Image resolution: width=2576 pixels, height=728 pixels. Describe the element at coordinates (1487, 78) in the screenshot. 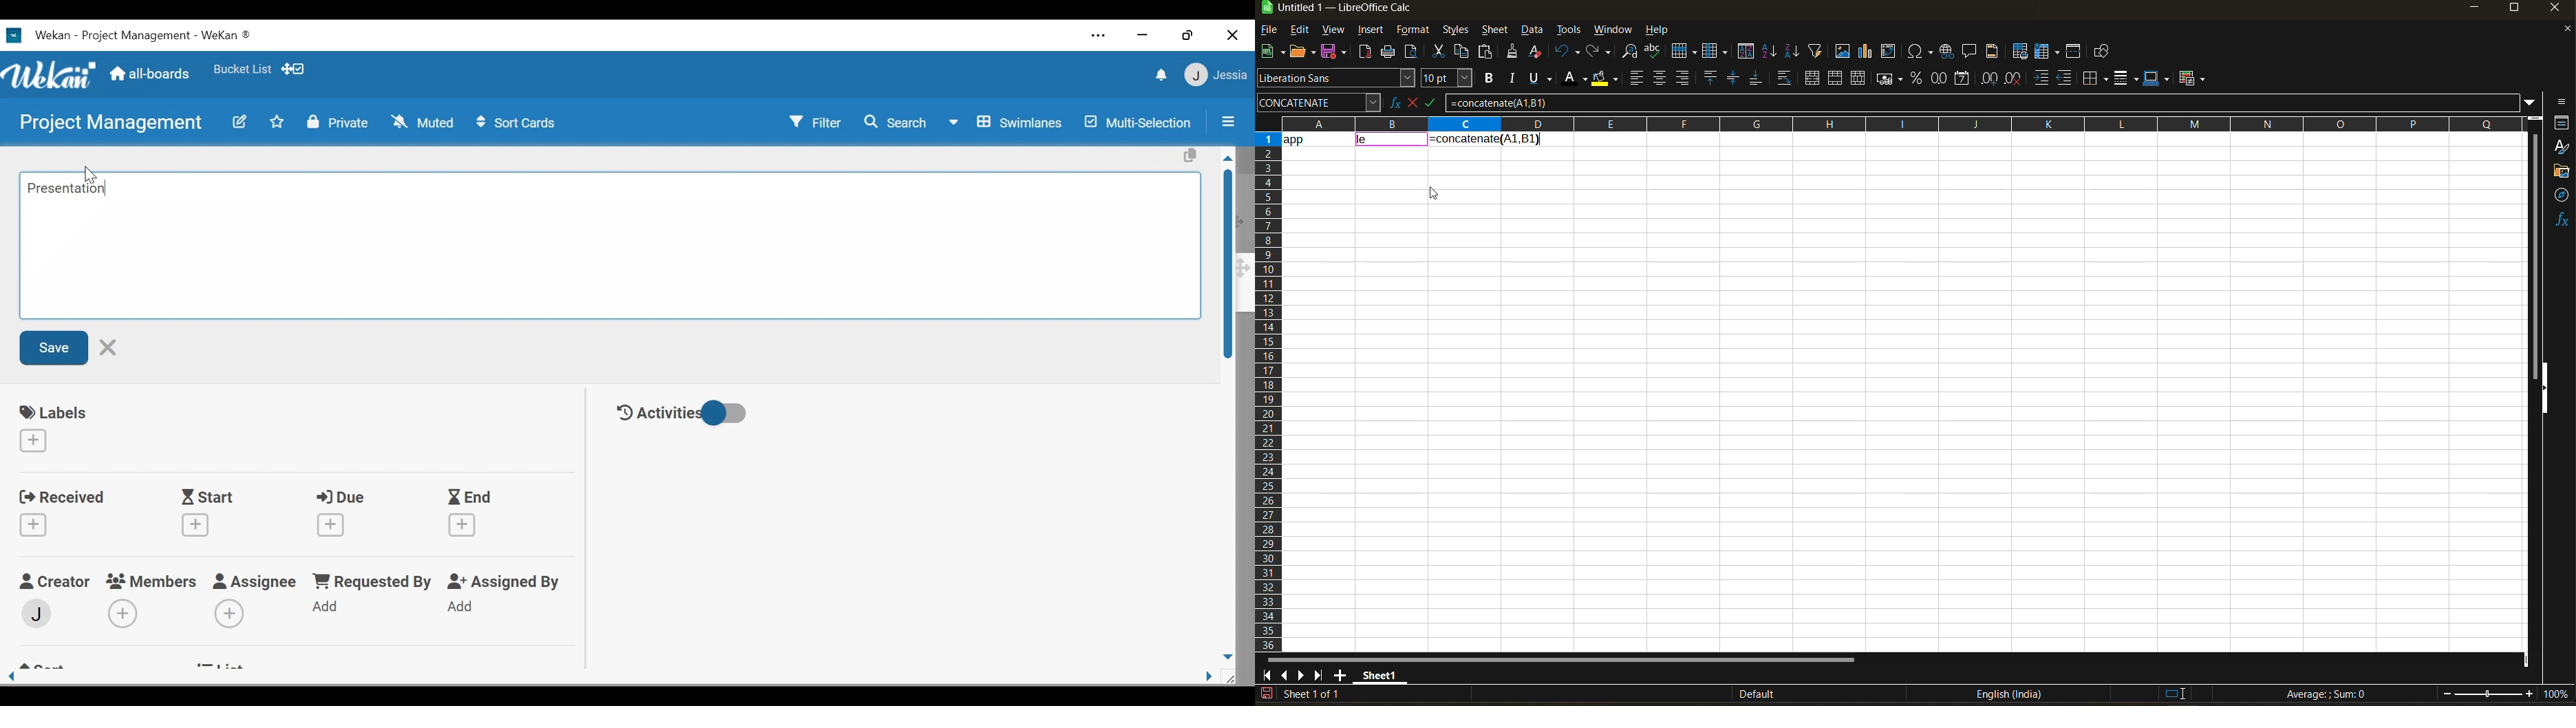

I see `bold` at that location.